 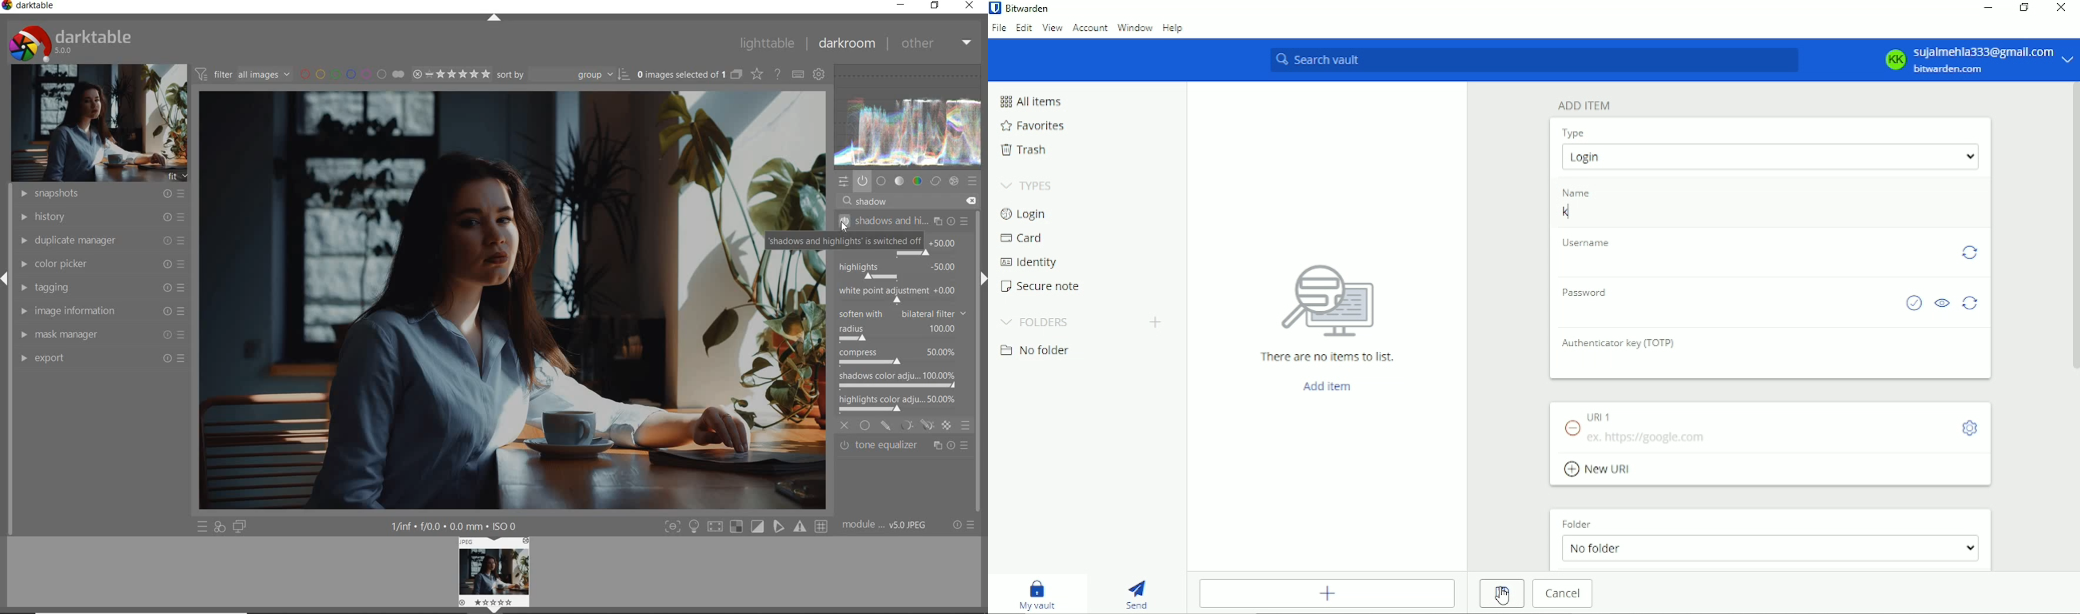 What do you see at coordinates (95, 124) in the screenshot?
I see `image` at bounding box center [95, 124].